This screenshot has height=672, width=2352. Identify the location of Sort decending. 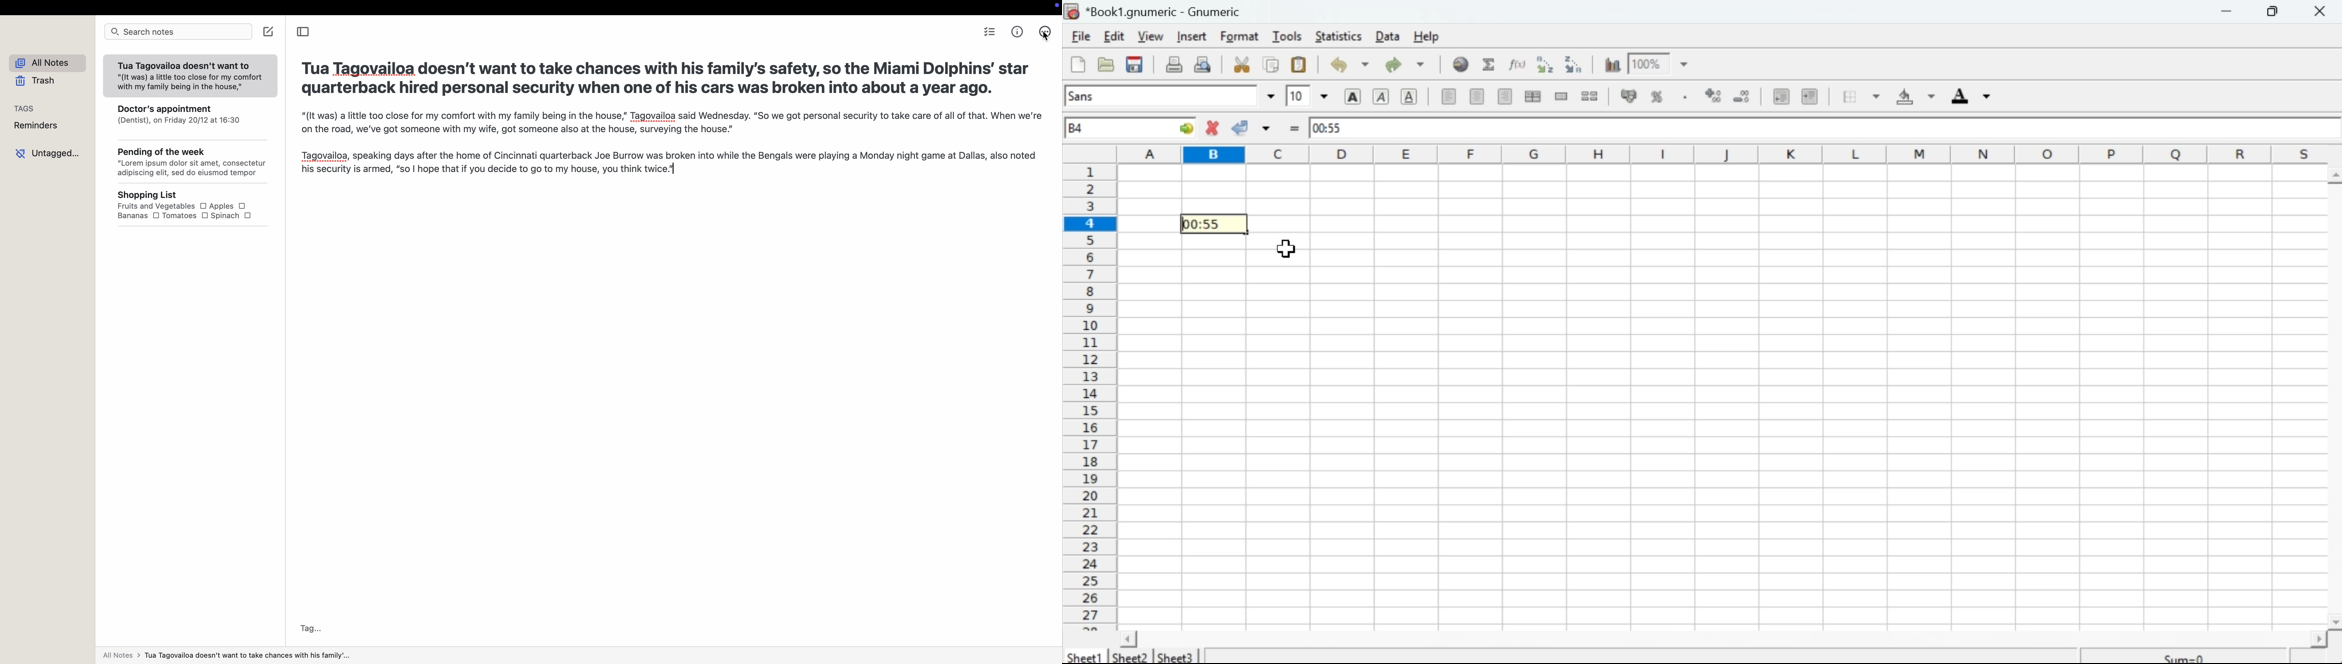
(1576, 64).